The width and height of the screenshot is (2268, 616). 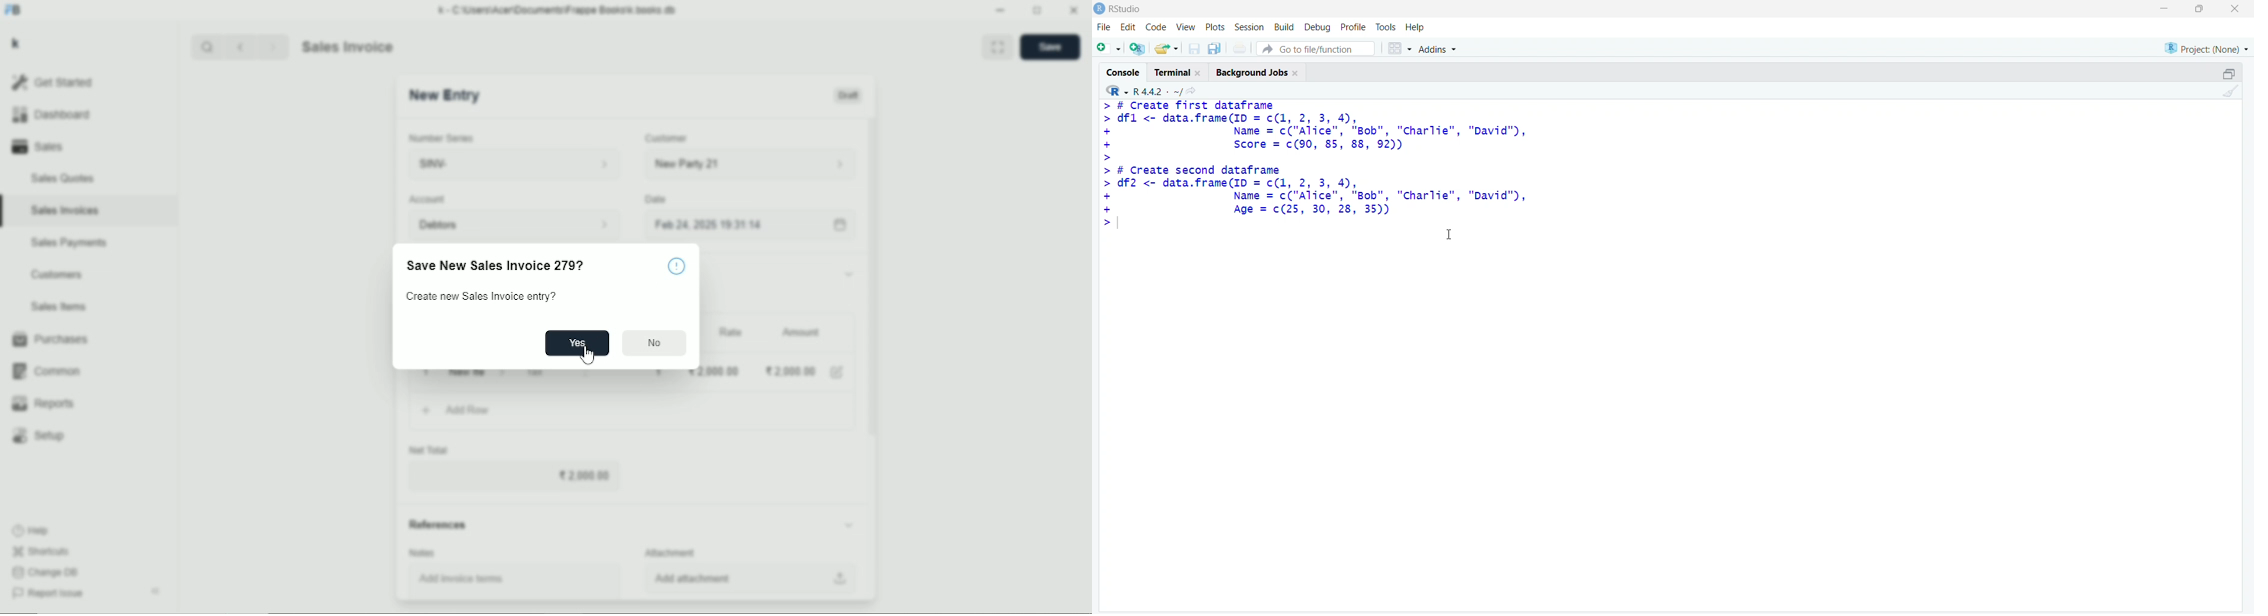 What do you see at coordinates (51, 82) in the screenshot?
I see `Get started` at bounding box center [51, 82].